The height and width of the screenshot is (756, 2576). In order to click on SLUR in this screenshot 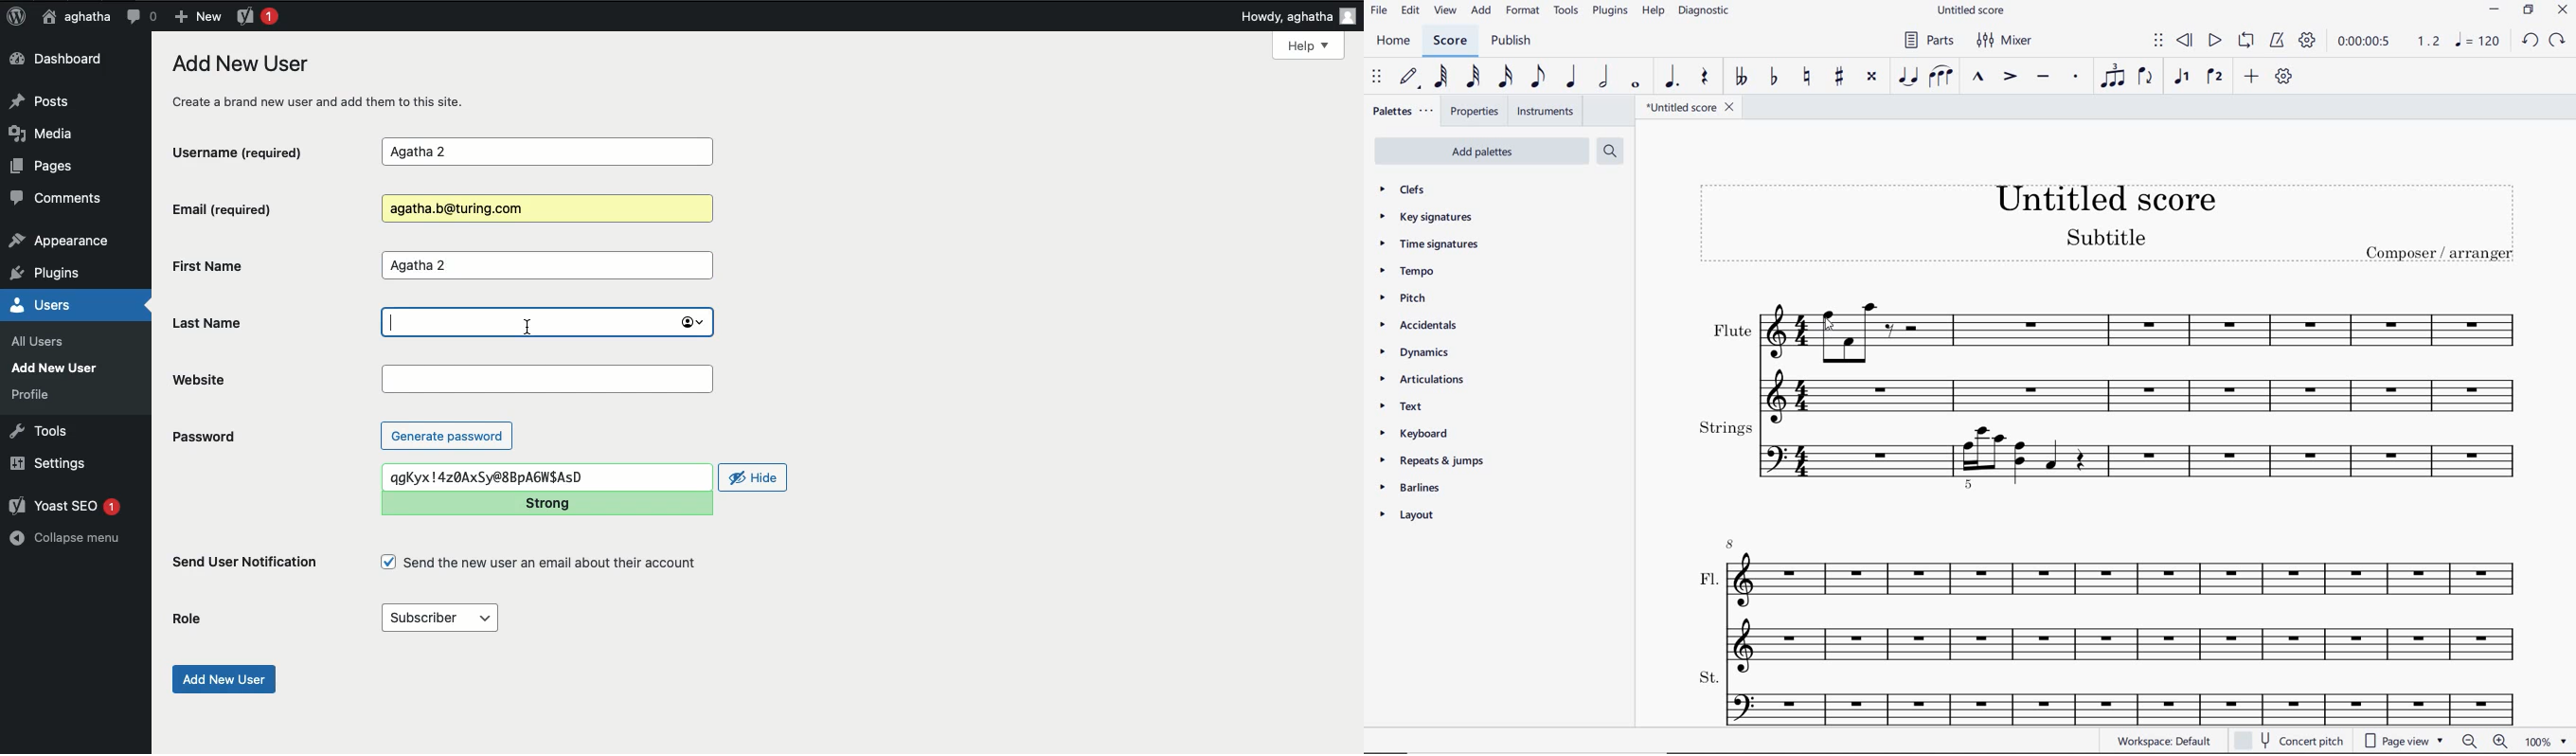, I will do `click(1941, 77)`.